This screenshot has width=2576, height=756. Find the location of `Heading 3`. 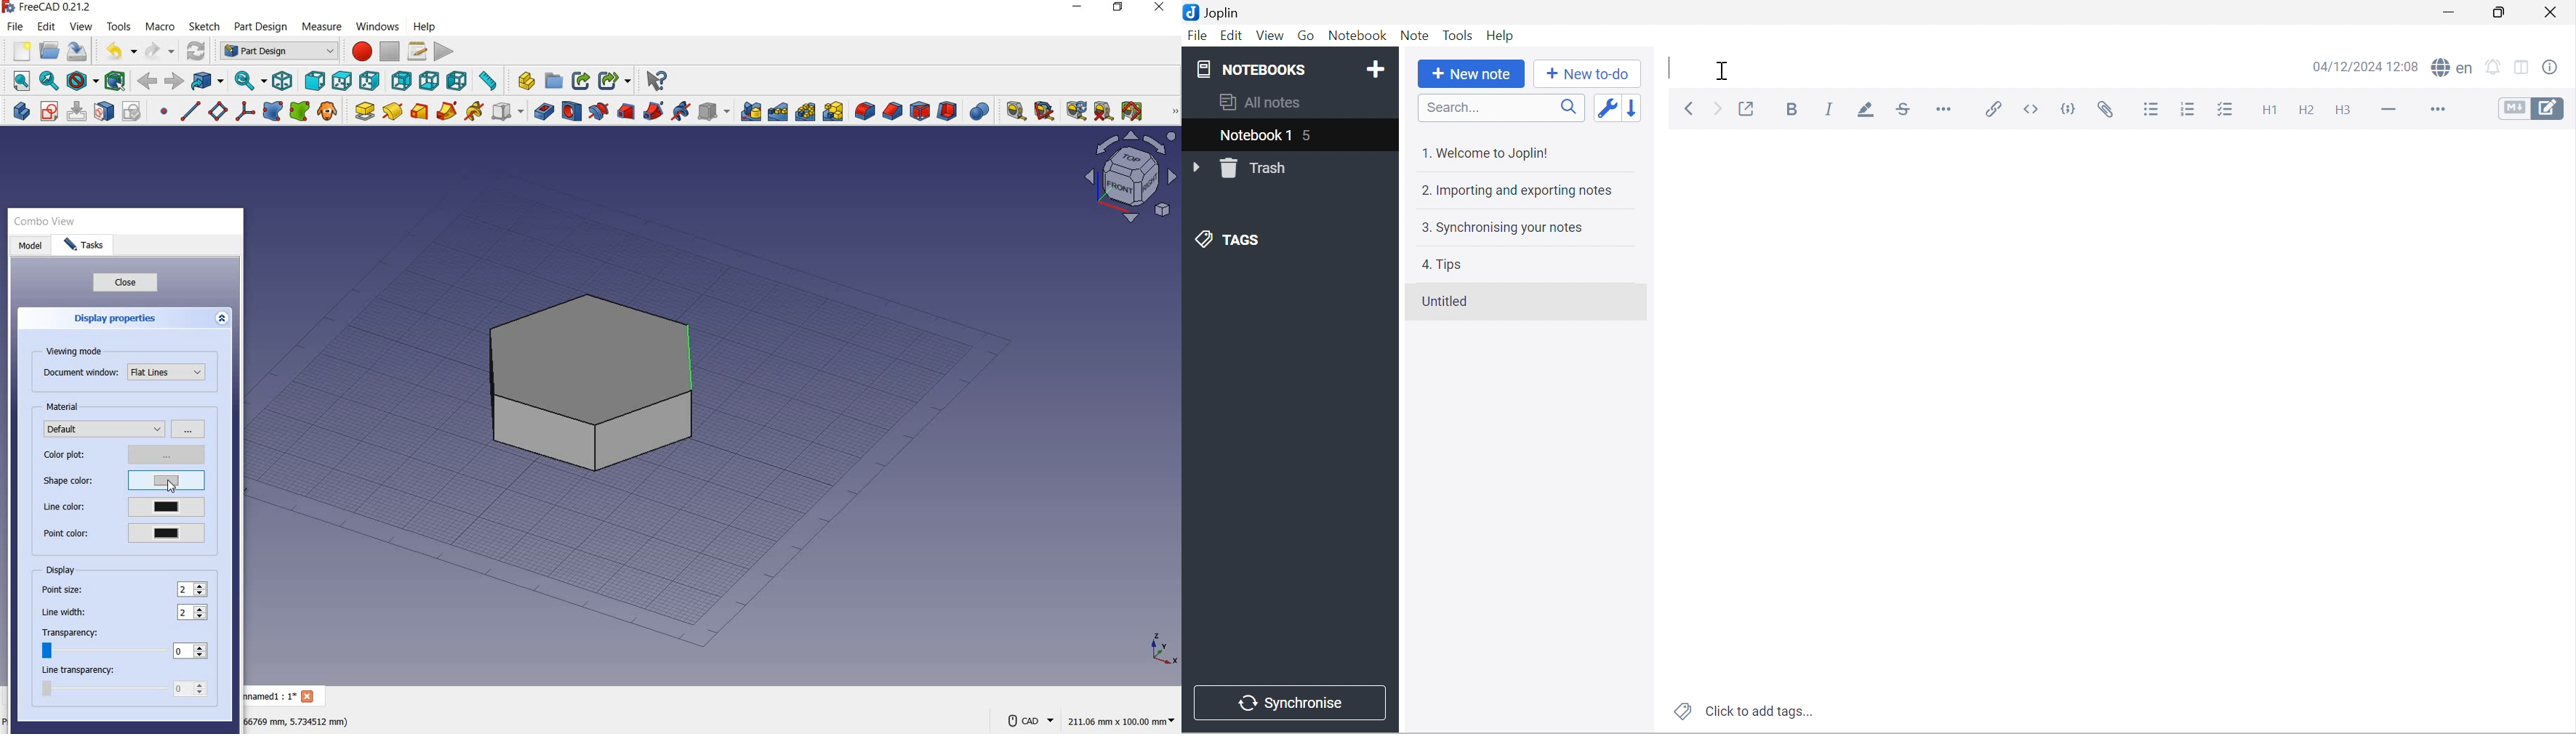

Heading 3 is located at coordinates (2341, 110).